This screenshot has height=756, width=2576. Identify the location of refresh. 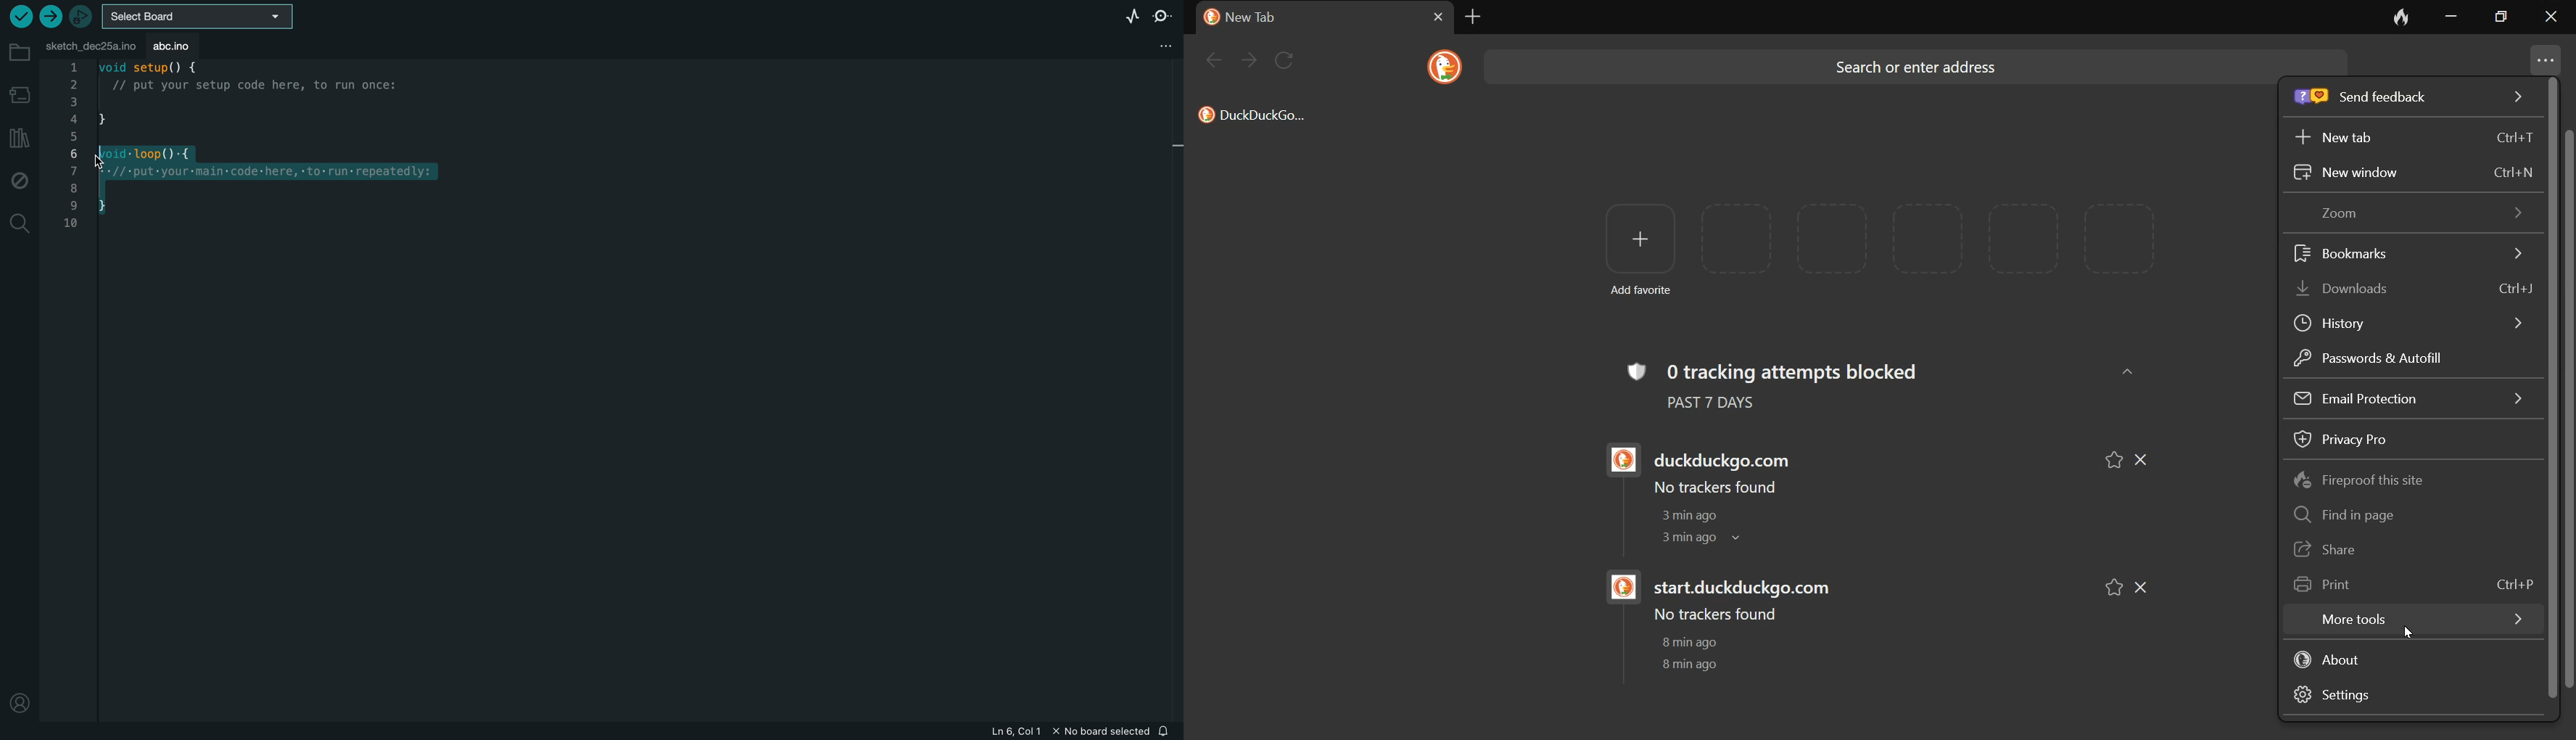
(1287, 56).